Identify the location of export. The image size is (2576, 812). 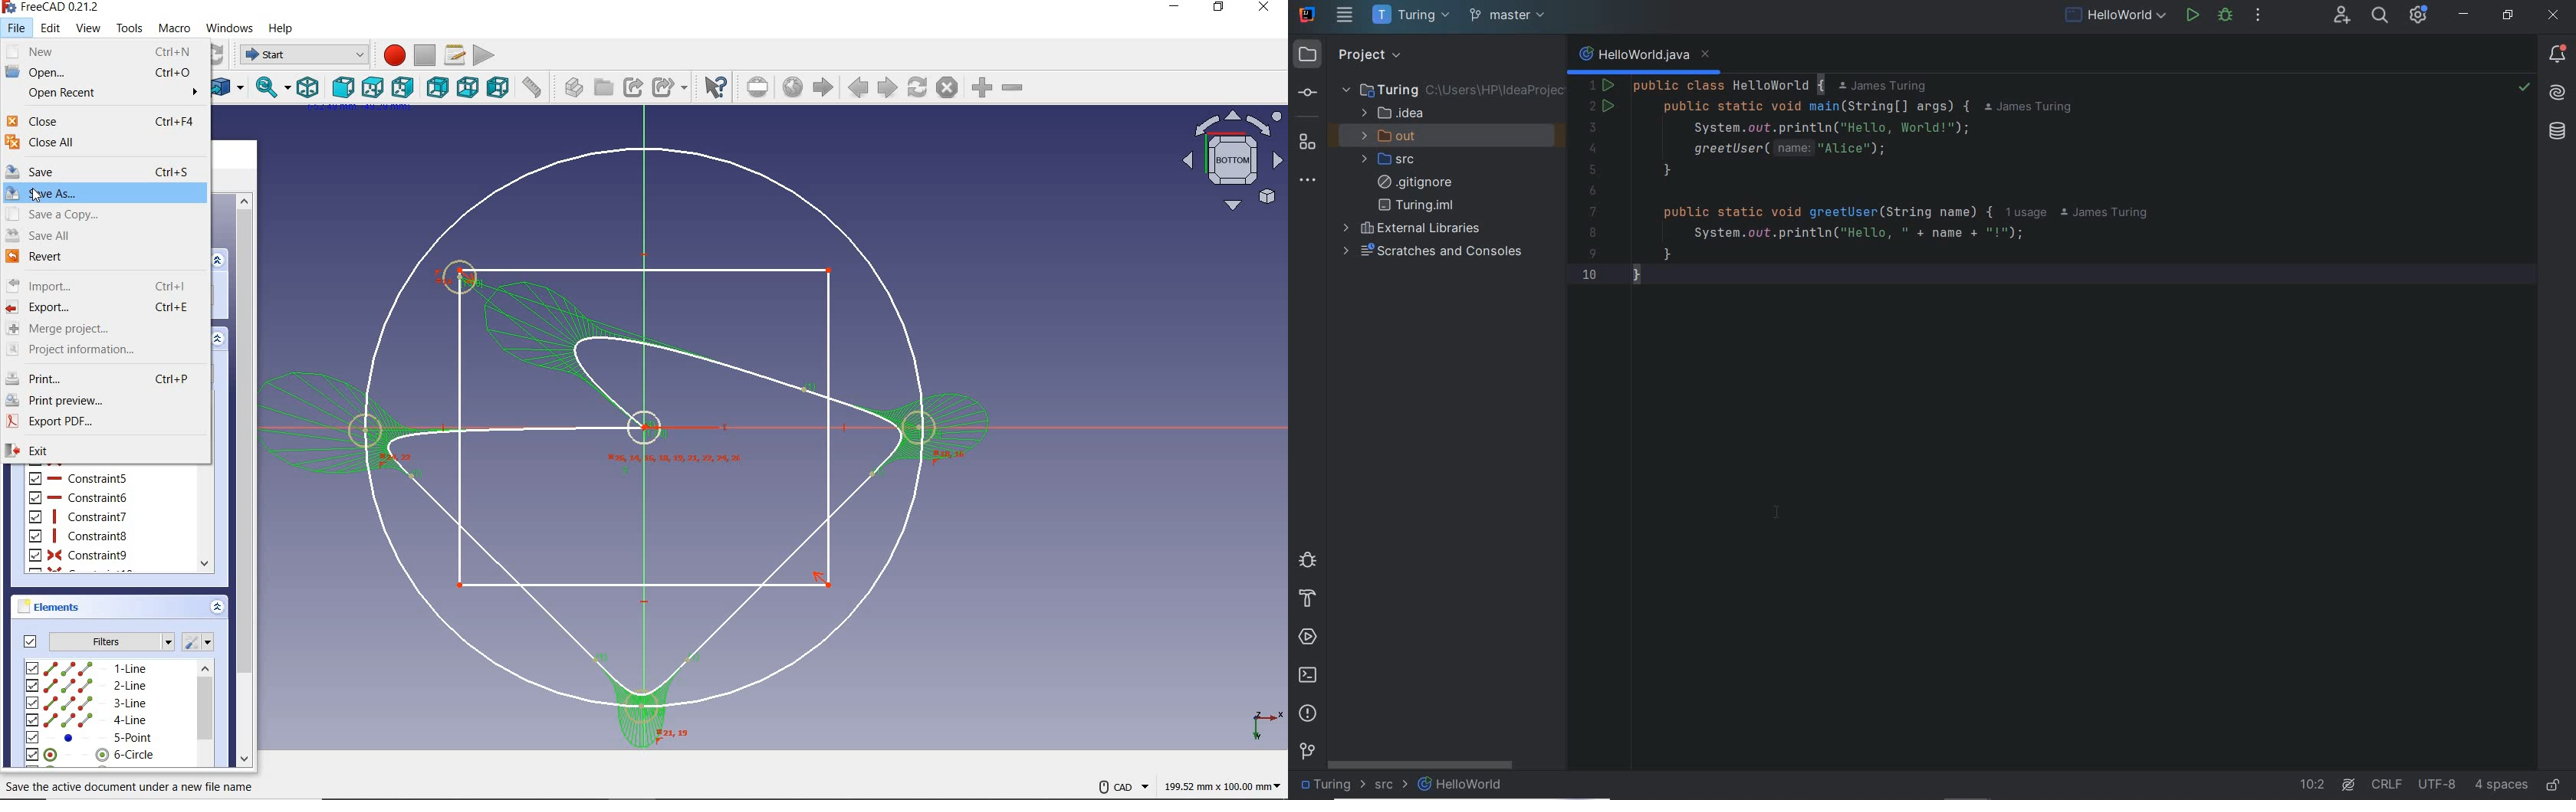
(102, 307).